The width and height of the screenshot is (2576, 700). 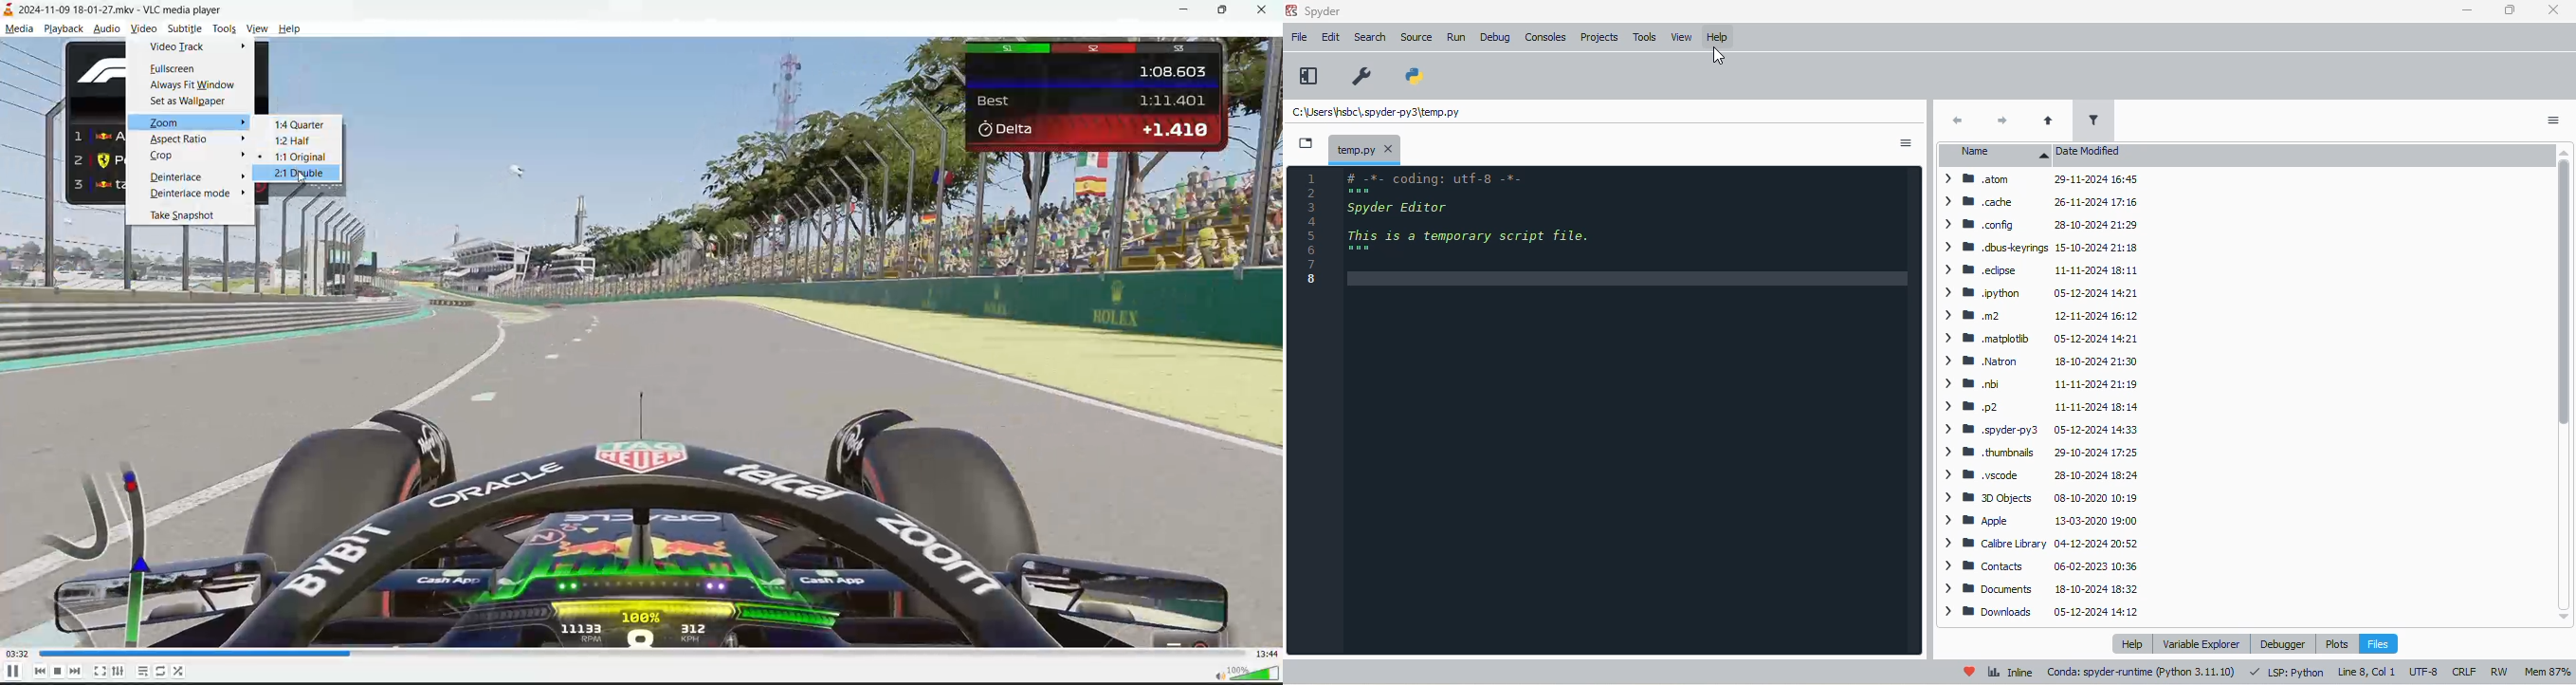 I want to click on close, so click(x=2552, y=9).